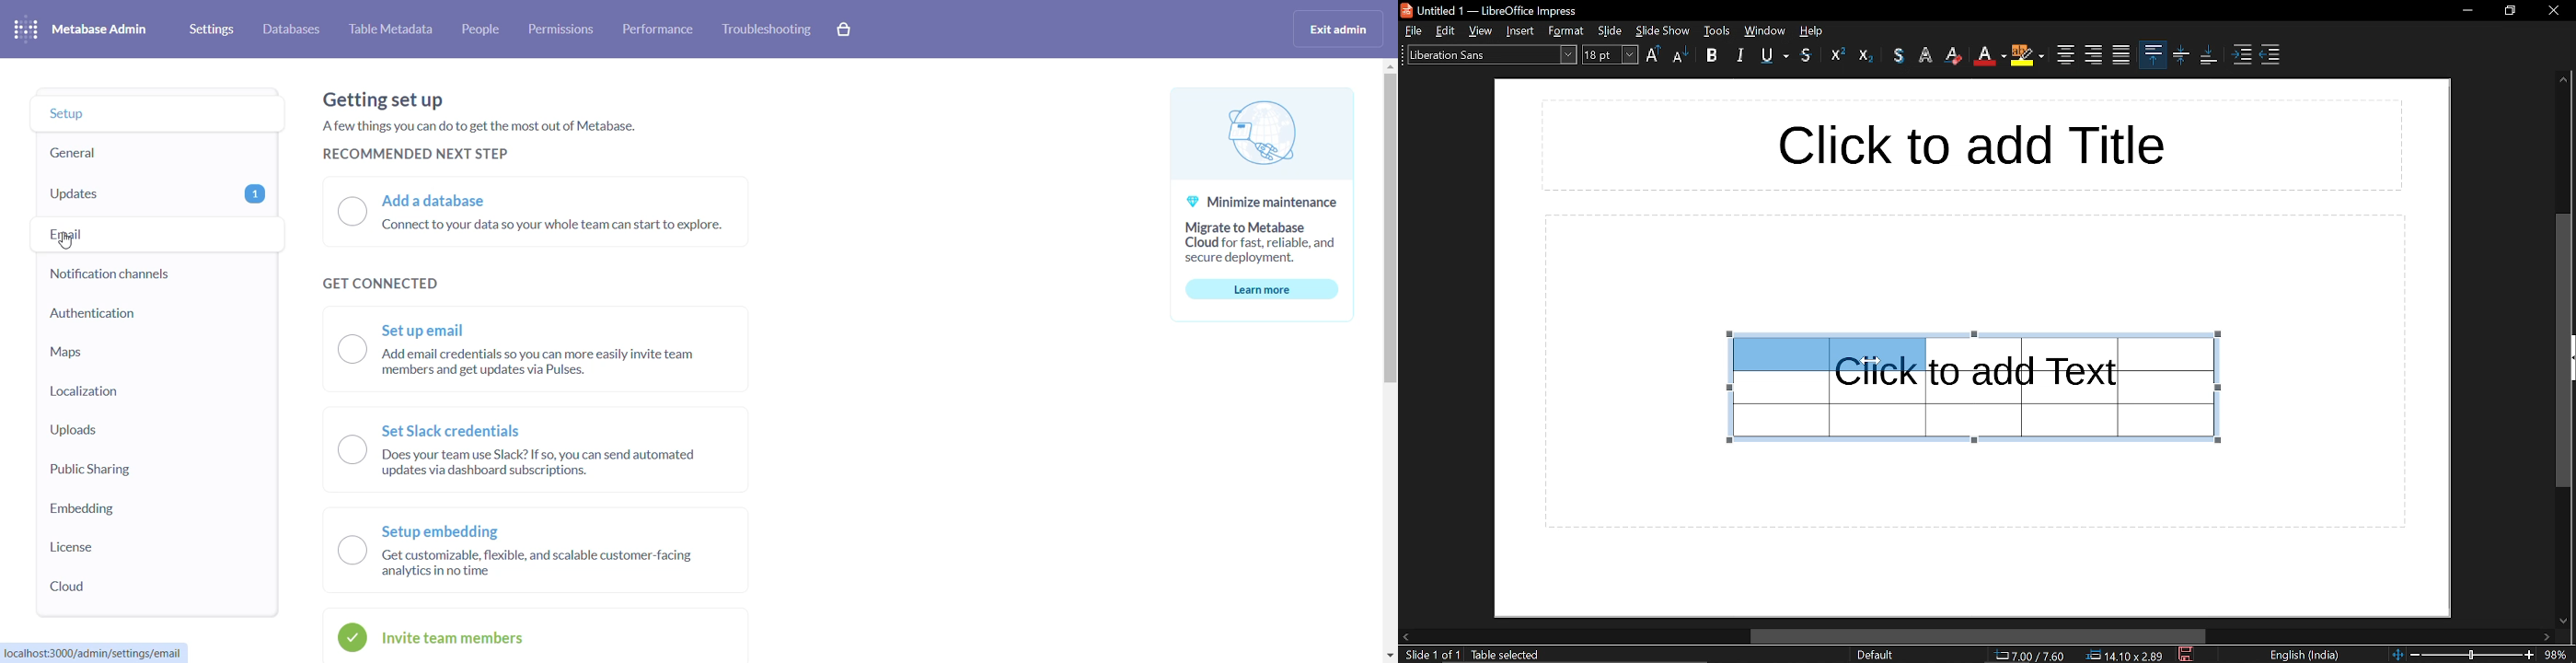  What do you see at coordinates (1654, 55) in the screenshot?
I see `Uppercase` at bounding box center [1654, 55].